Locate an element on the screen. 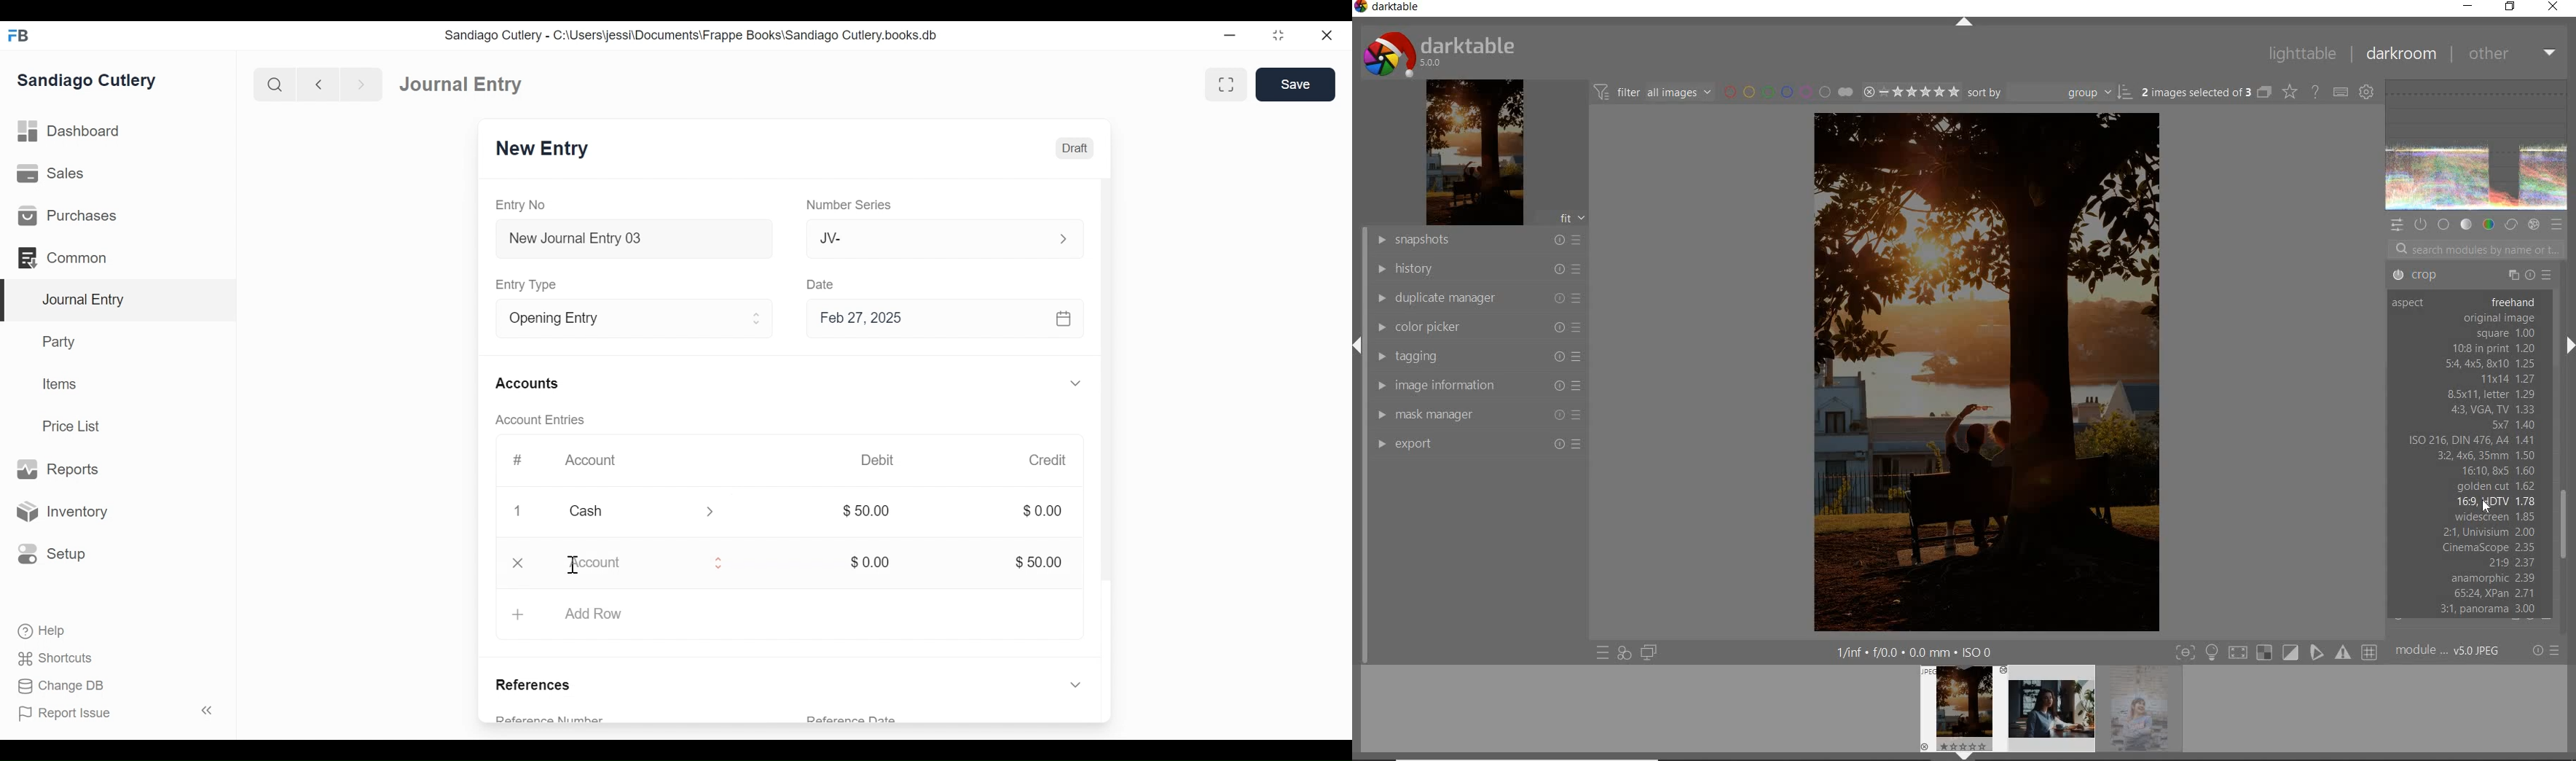 This screenshot has width=2576, height=784. tone is located at coordinates (2467, 225).